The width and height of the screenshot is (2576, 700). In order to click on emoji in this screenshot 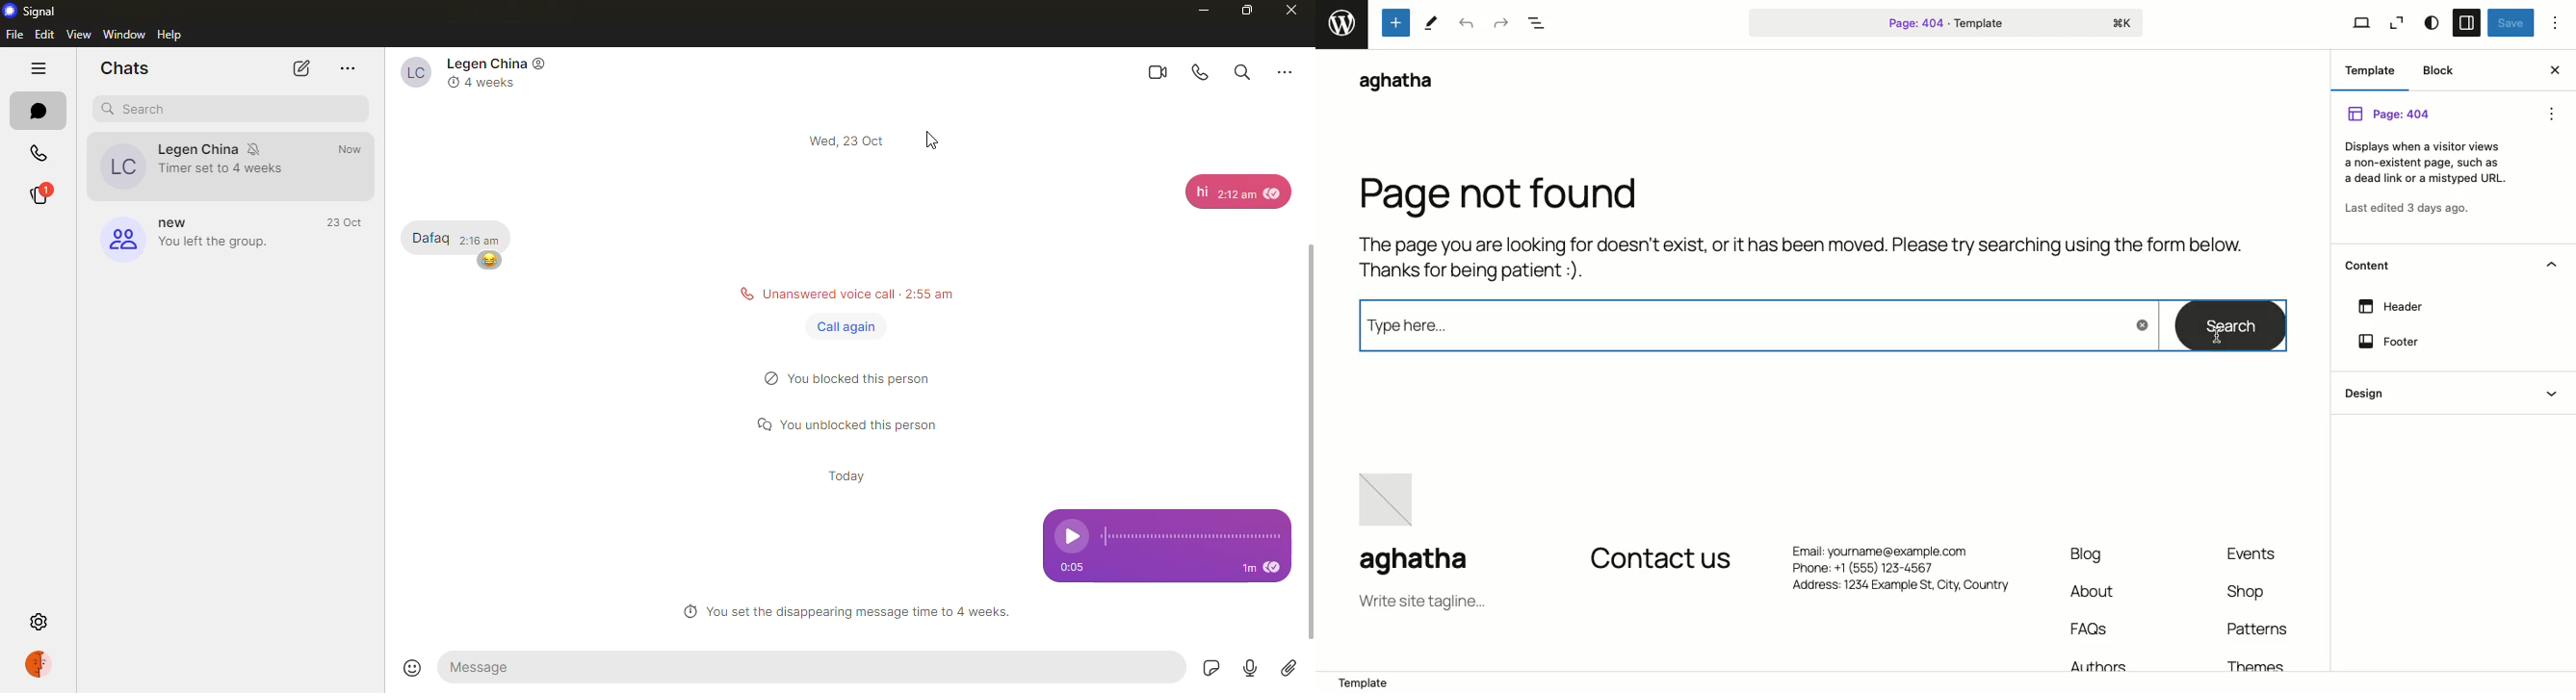, I will do `click(490, 262)`.